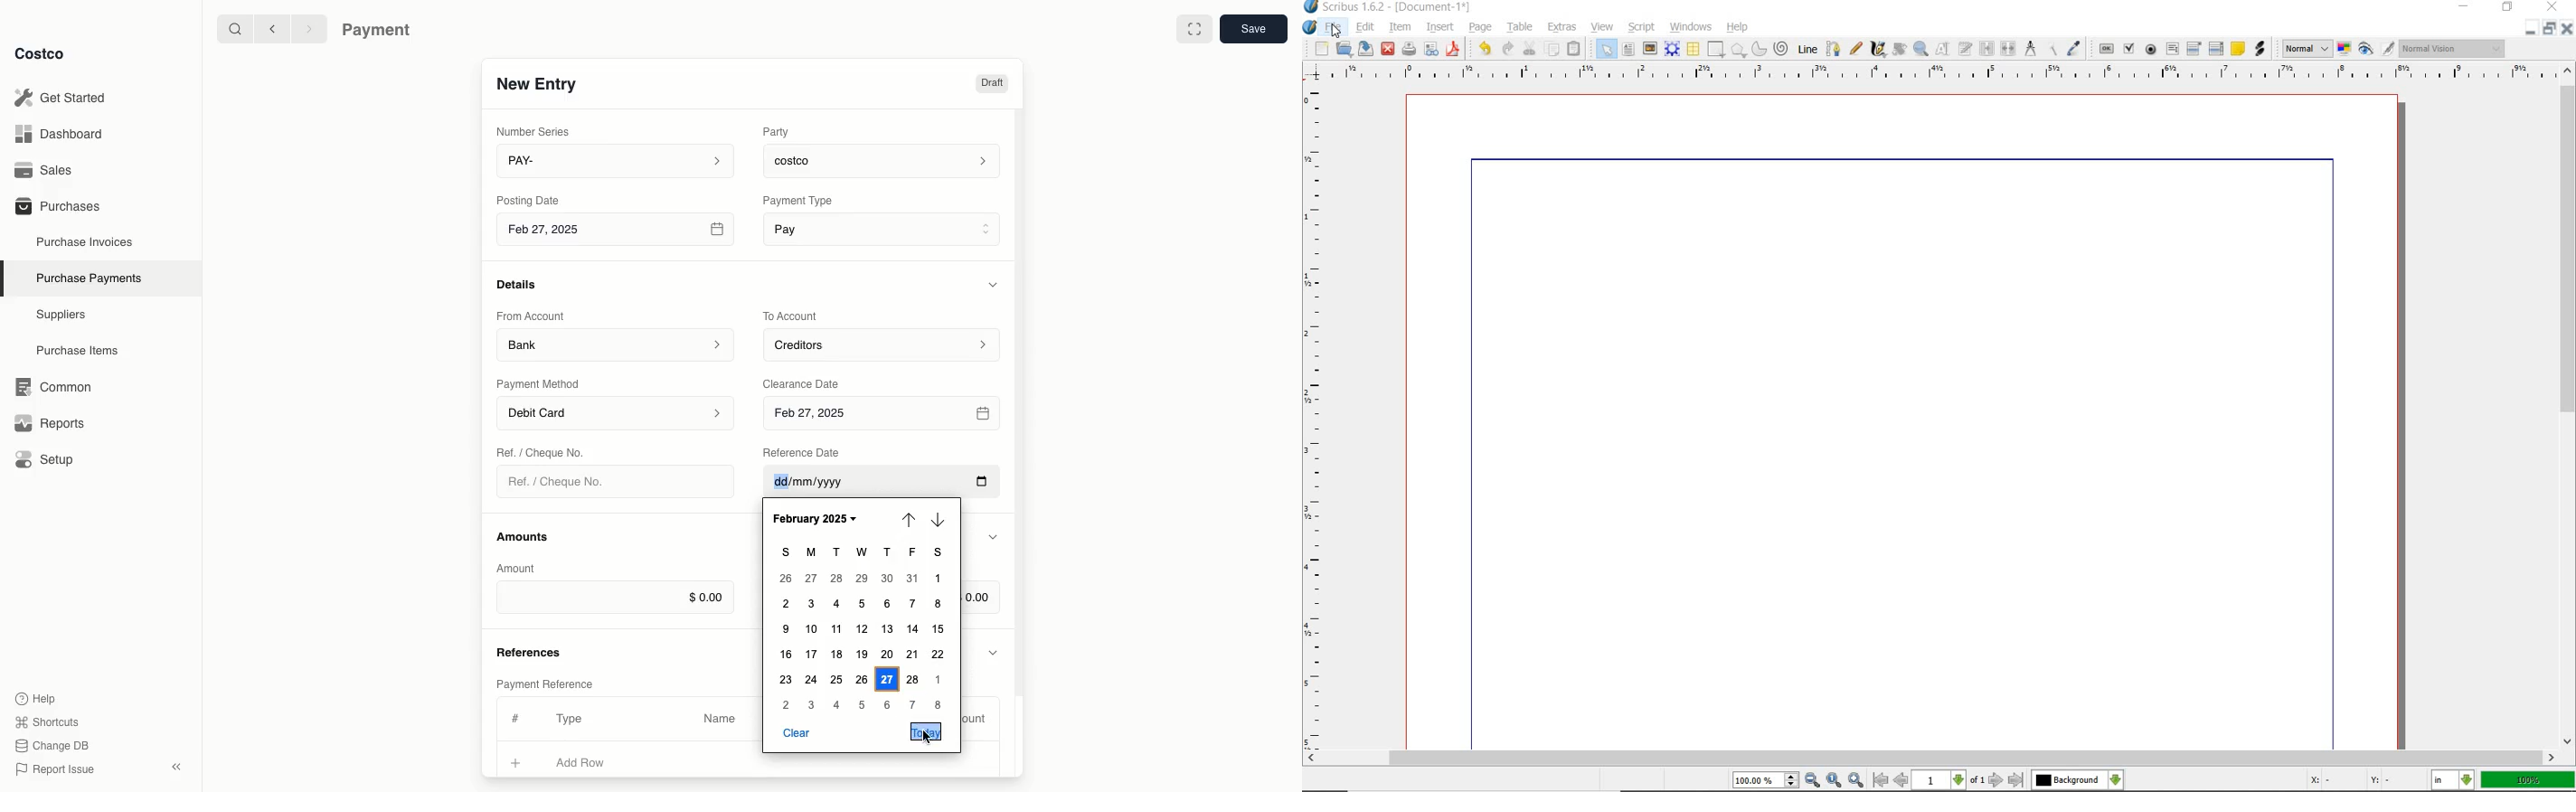  What do you see at coordinates (1401, 28) in the screenshot?
I see `item` at bounding box center [1401, 28].